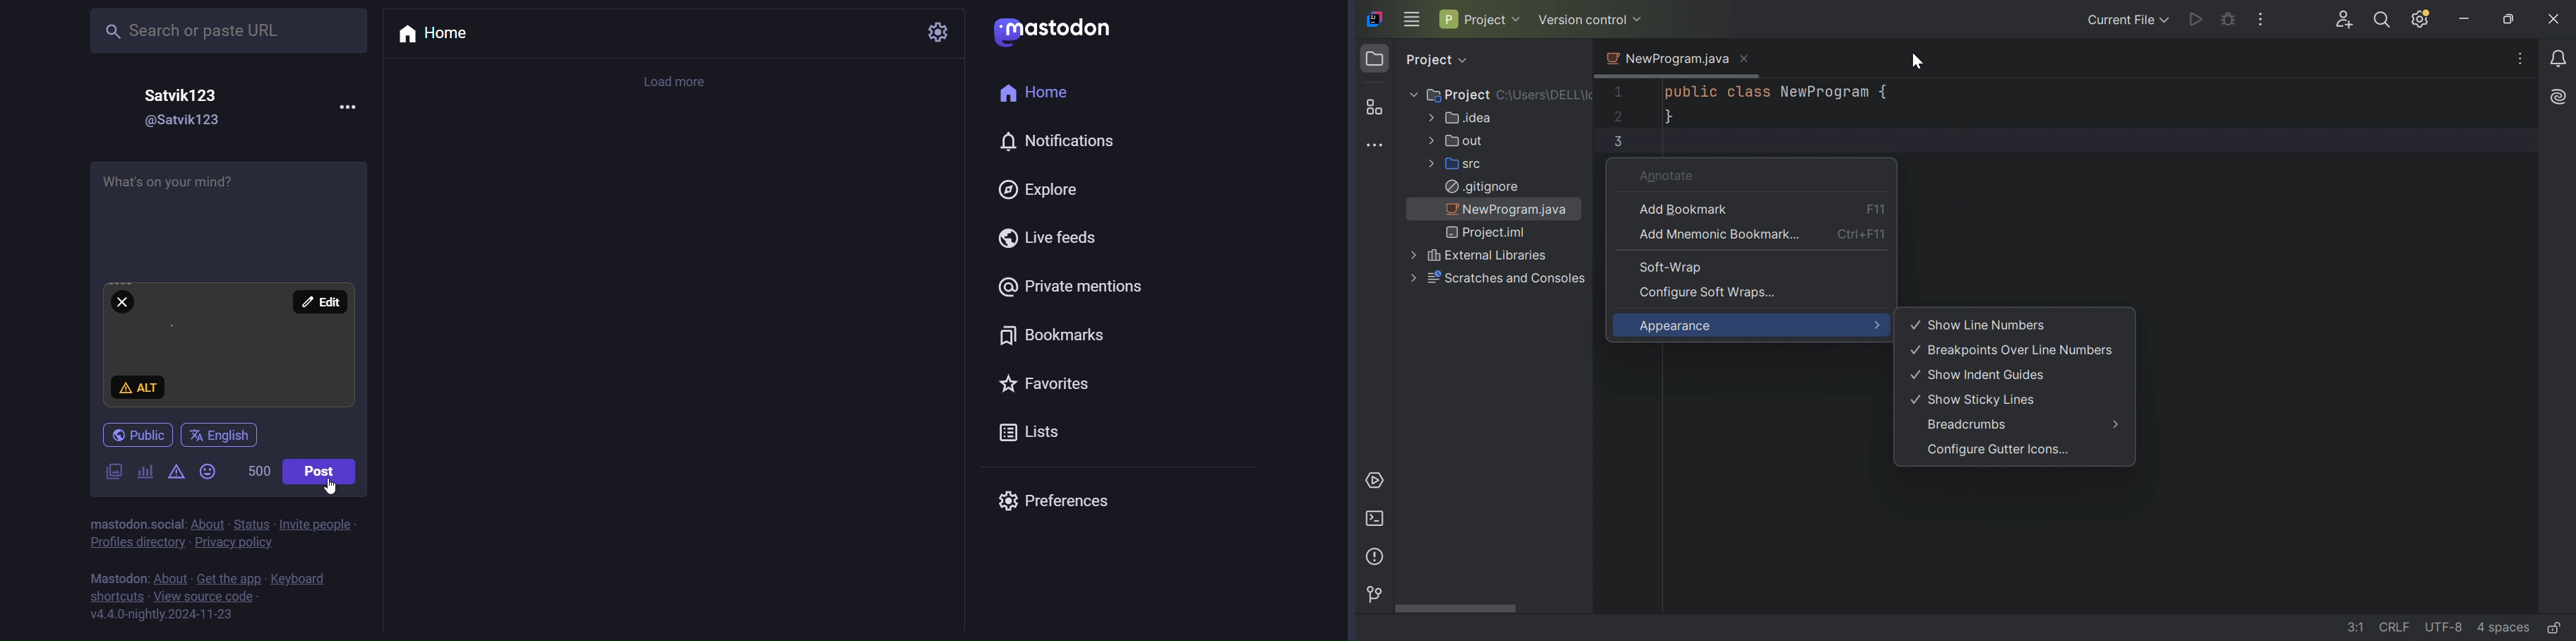 The height and width of the screenshot is (644, 2576). Describe the element at coordinates (184, 95) in the screenshot. I see `Satvik123` at that location.